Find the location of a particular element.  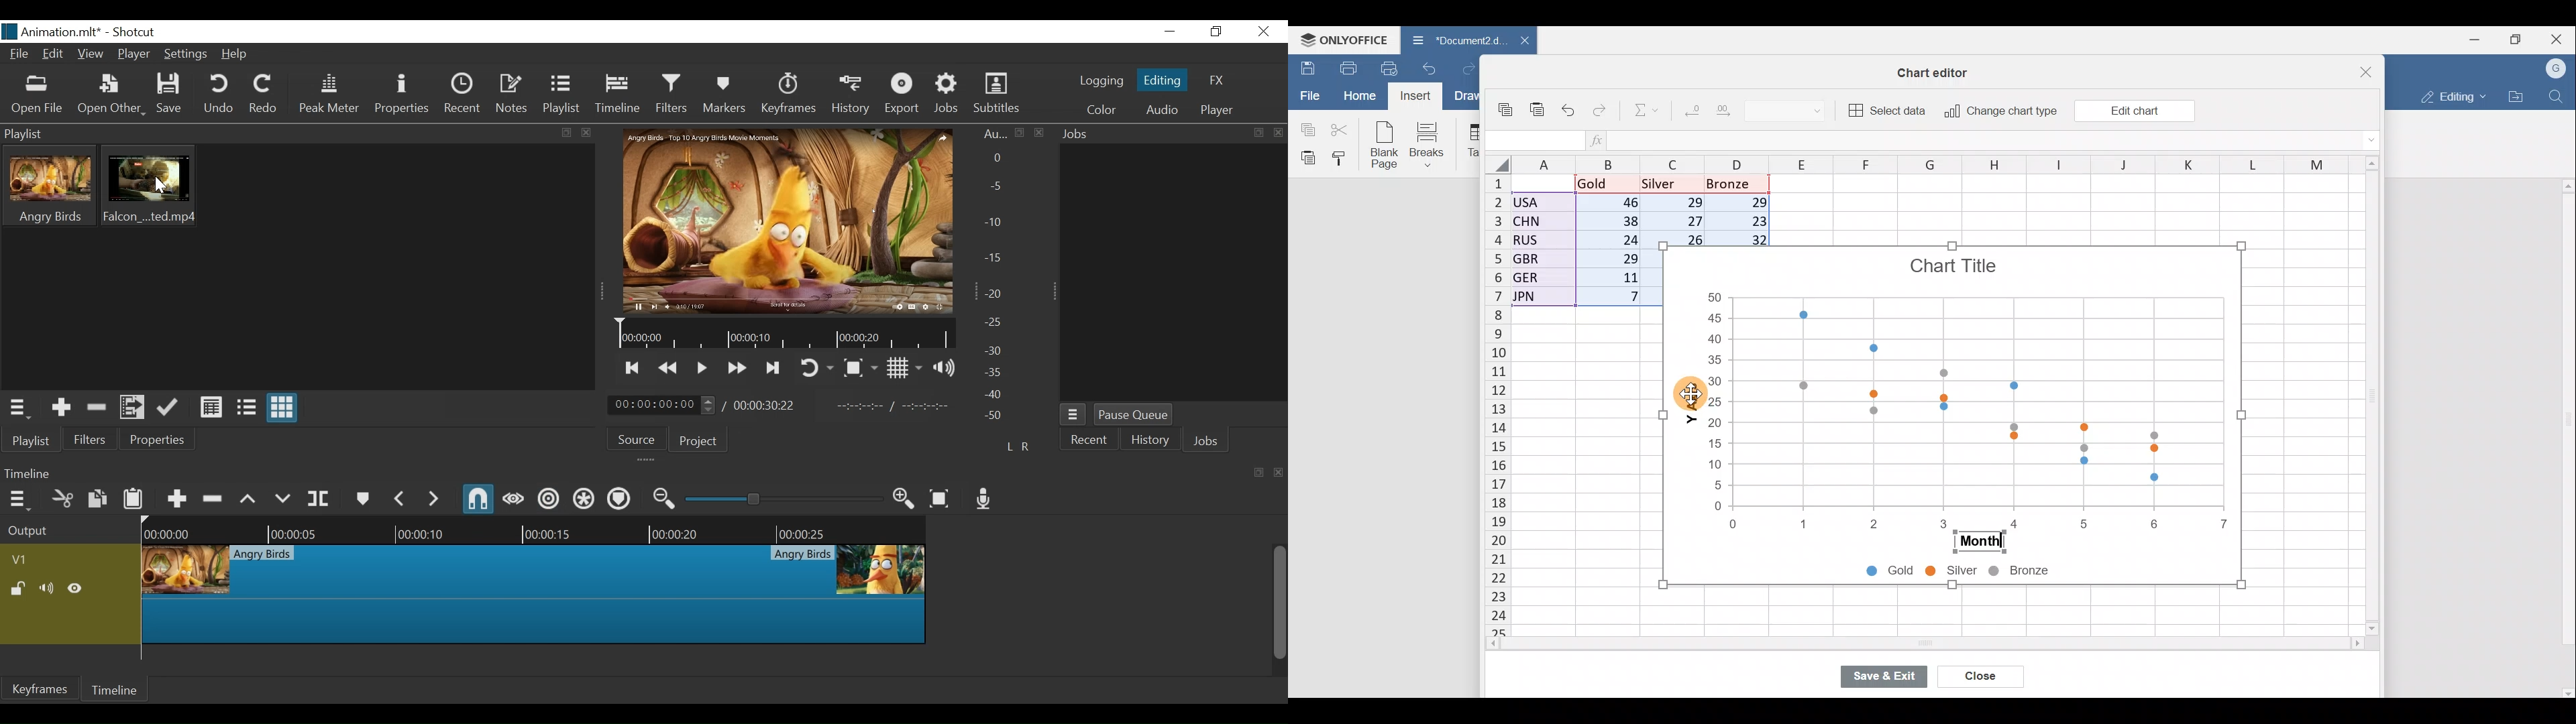

Formula bar is located at coordinates (1988, 141).